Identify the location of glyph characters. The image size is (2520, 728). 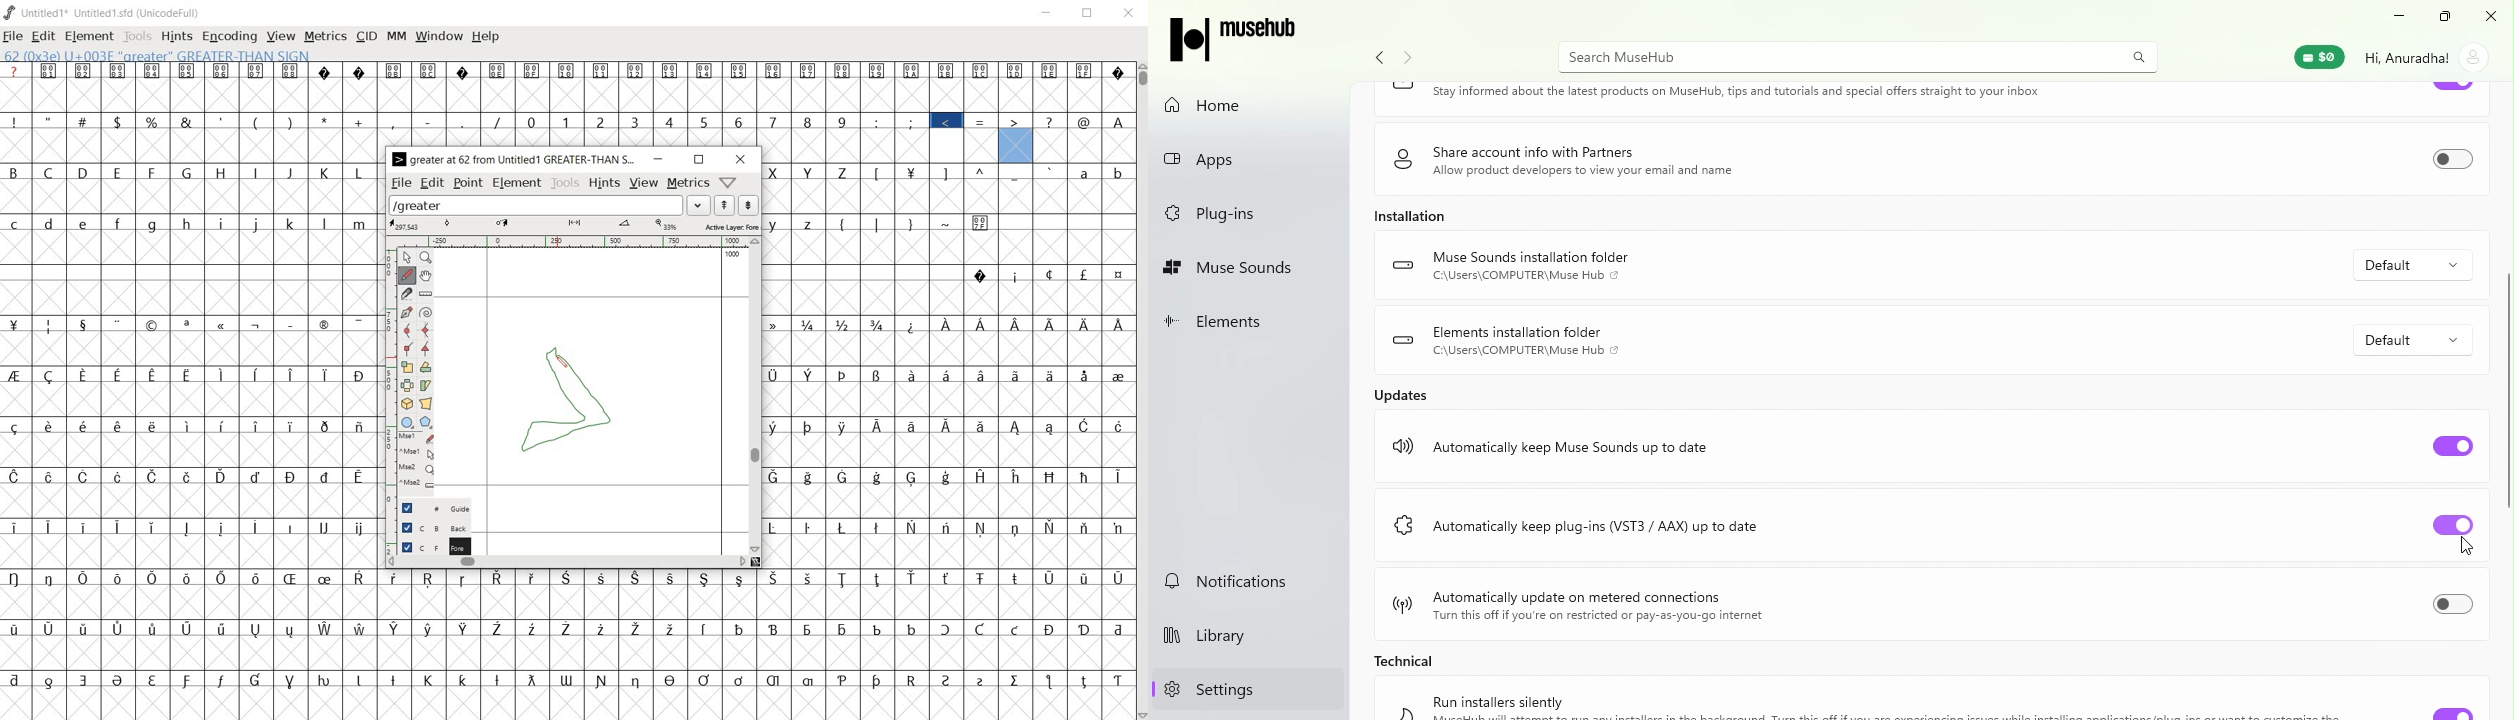
(677, 104).